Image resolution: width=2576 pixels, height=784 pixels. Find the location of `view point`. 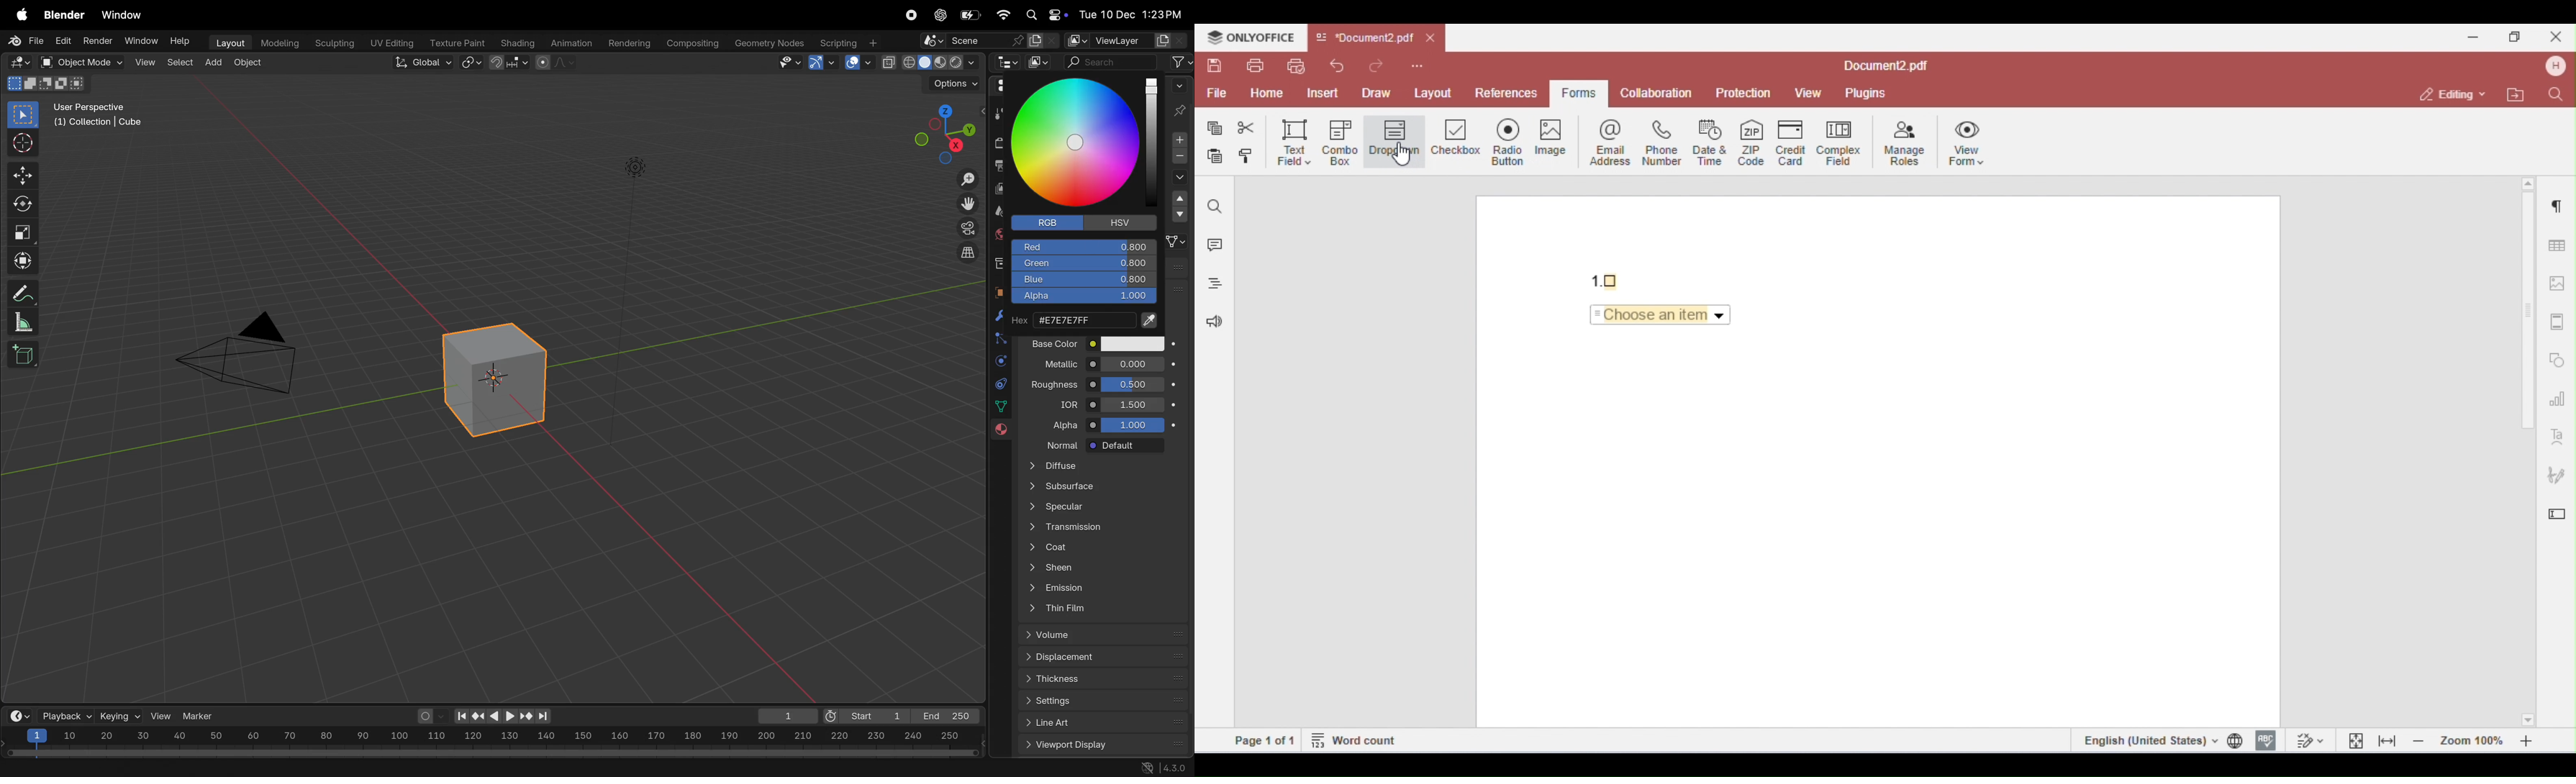

view point is located at coordinates (939, 133).